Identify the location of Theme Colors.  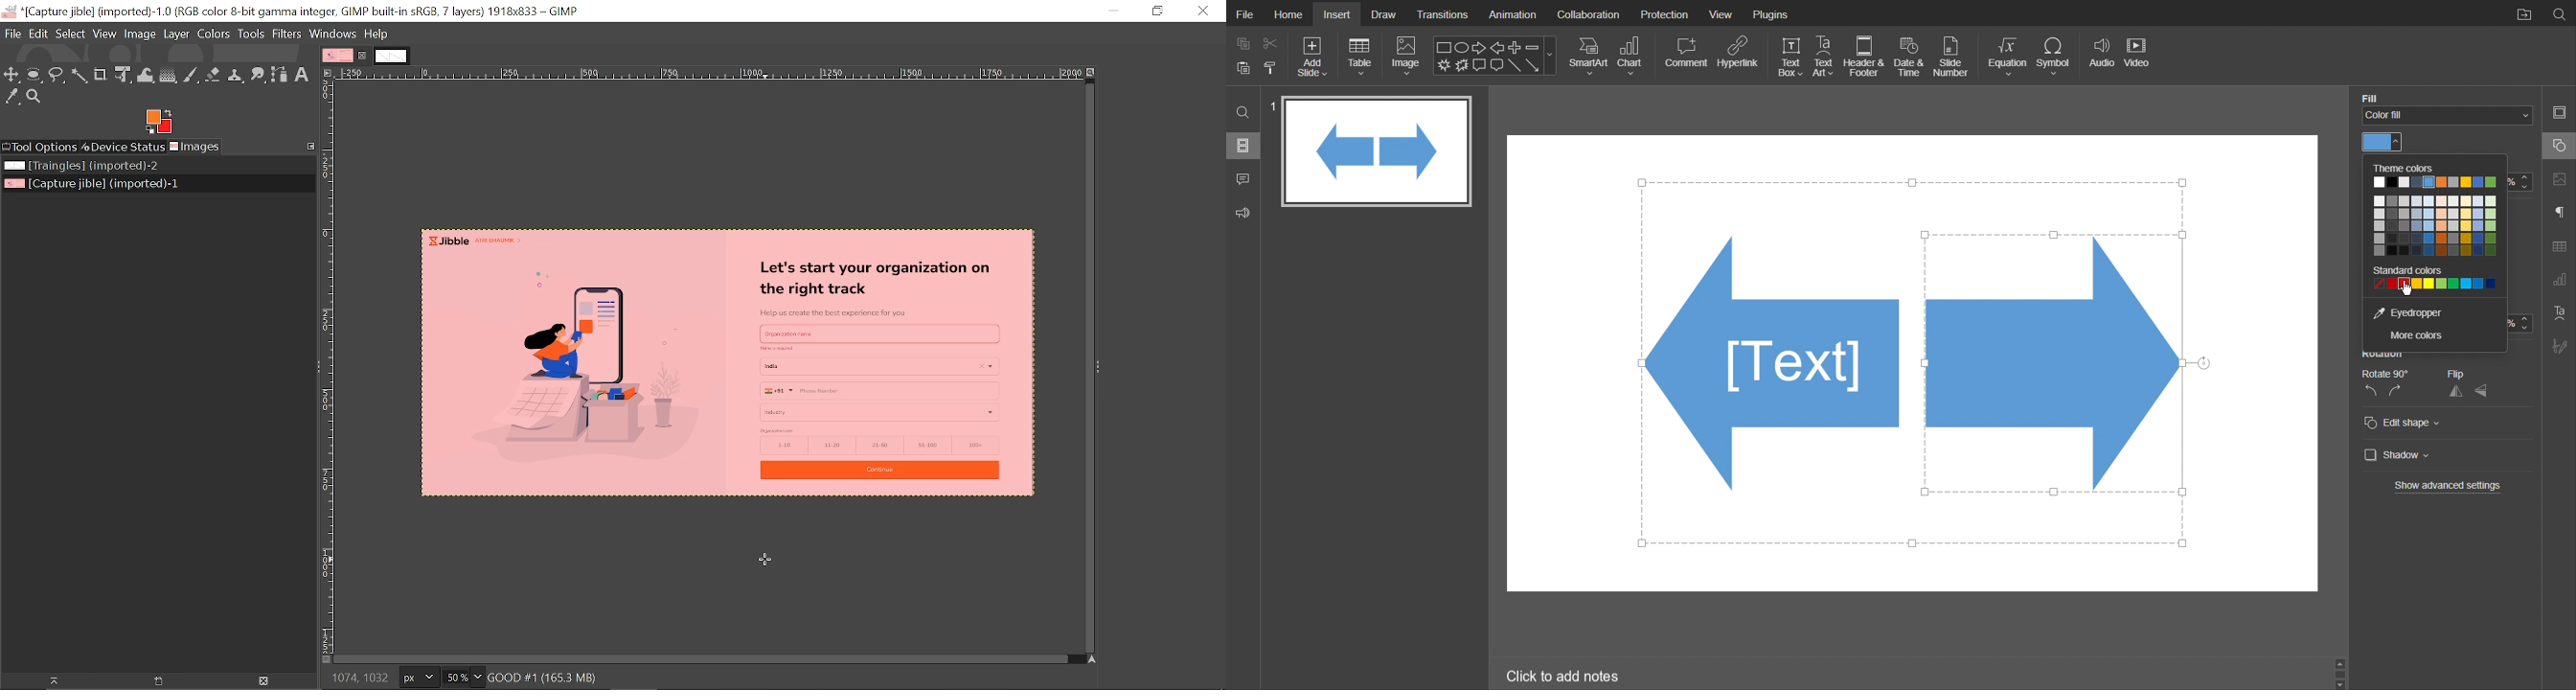
(2430, 211).